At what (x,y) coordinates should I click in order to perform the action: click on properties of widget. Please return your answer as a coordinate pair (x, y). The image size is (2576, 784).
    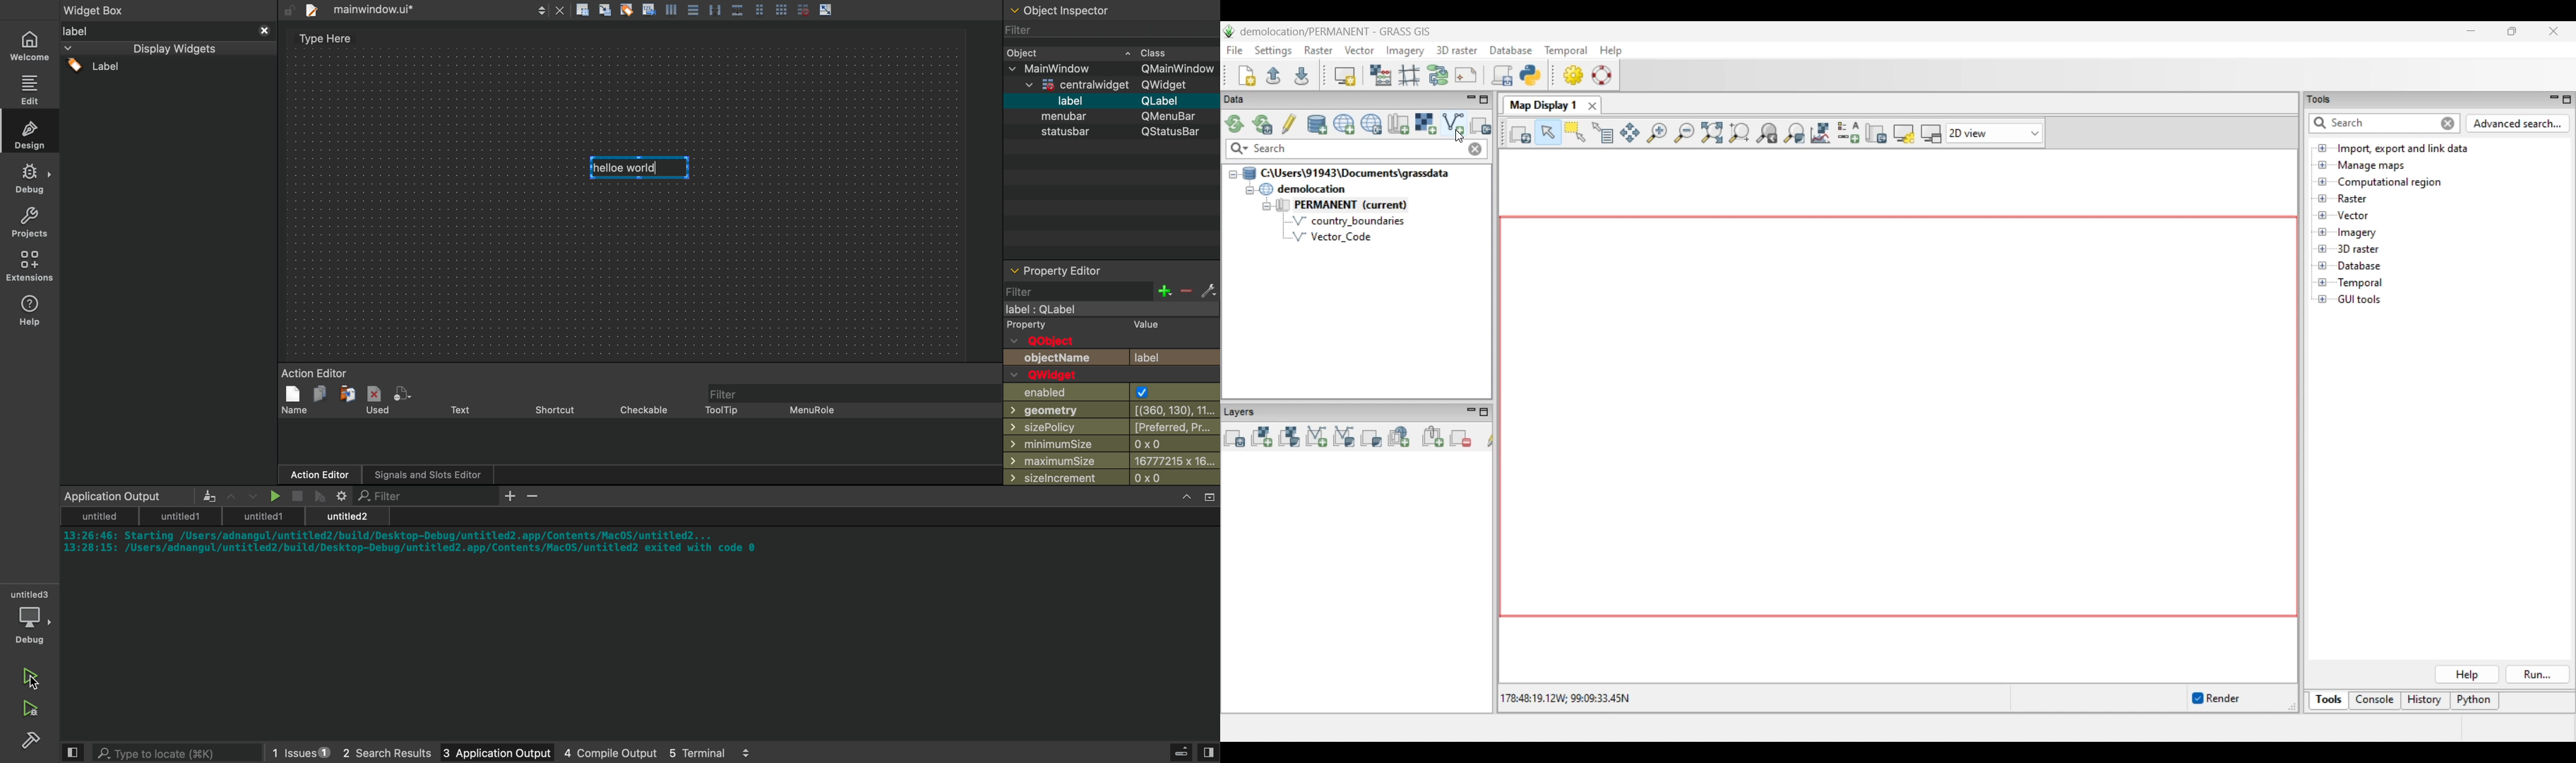
    Looking at the image, I should click on (1113, 375).